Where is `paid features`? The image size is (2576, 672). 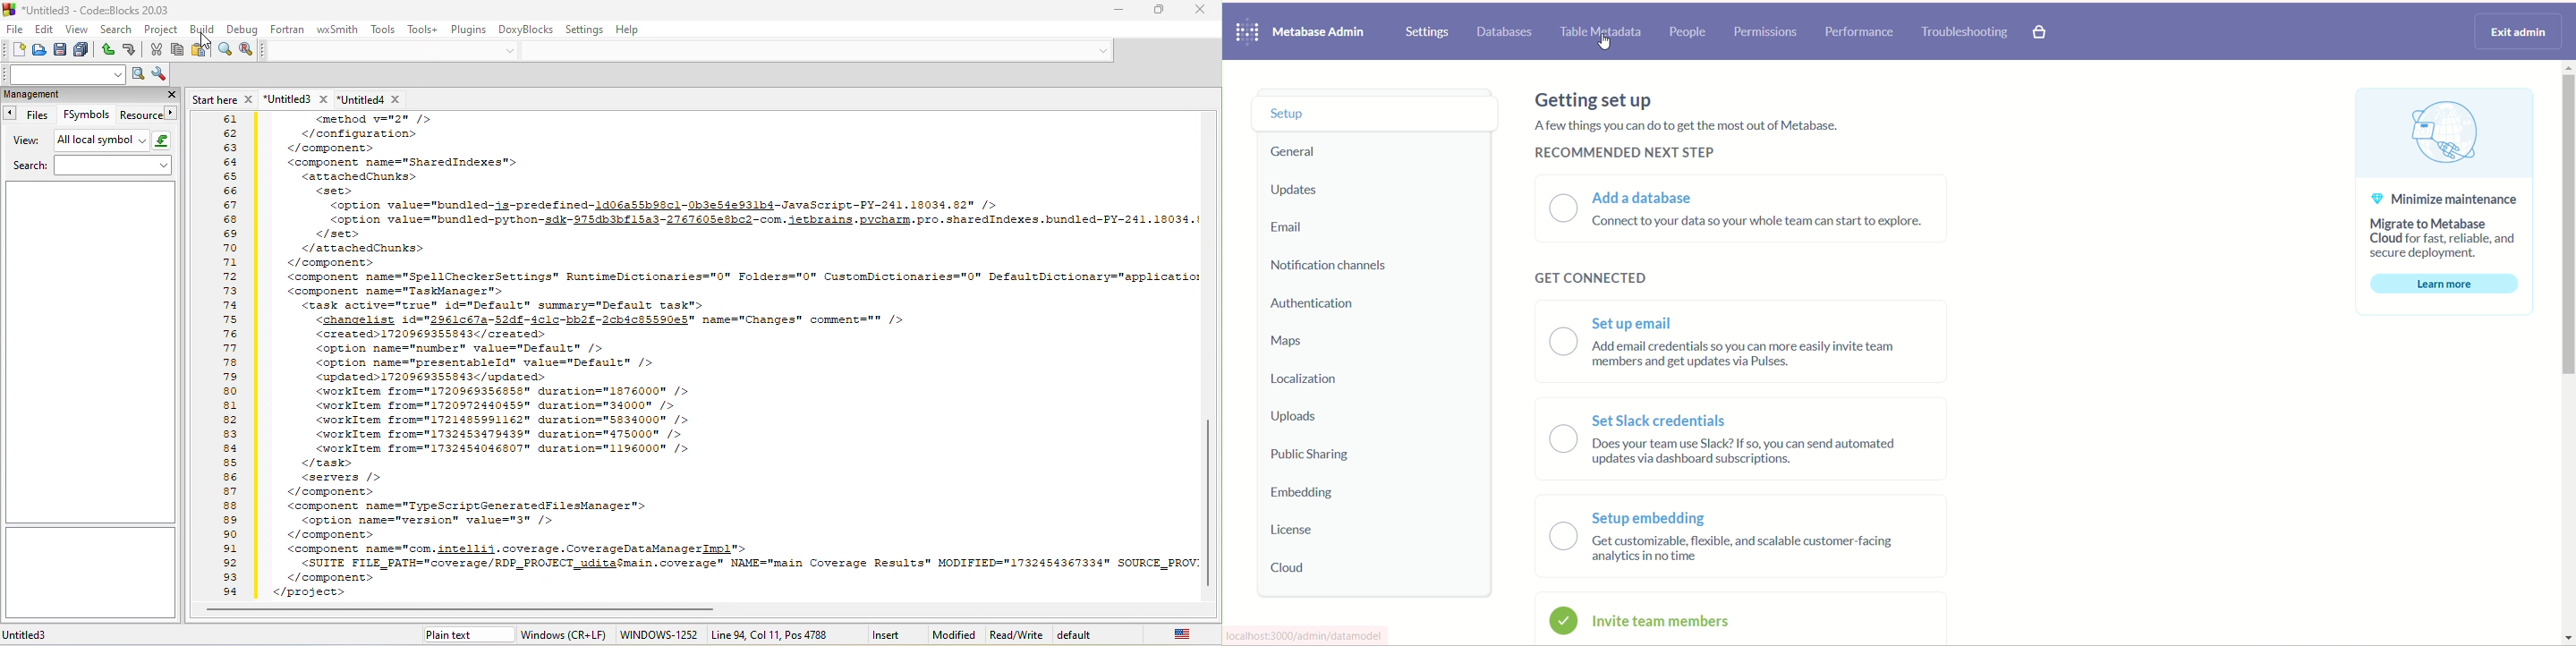
paid features is located at coordinates (2042, 34).